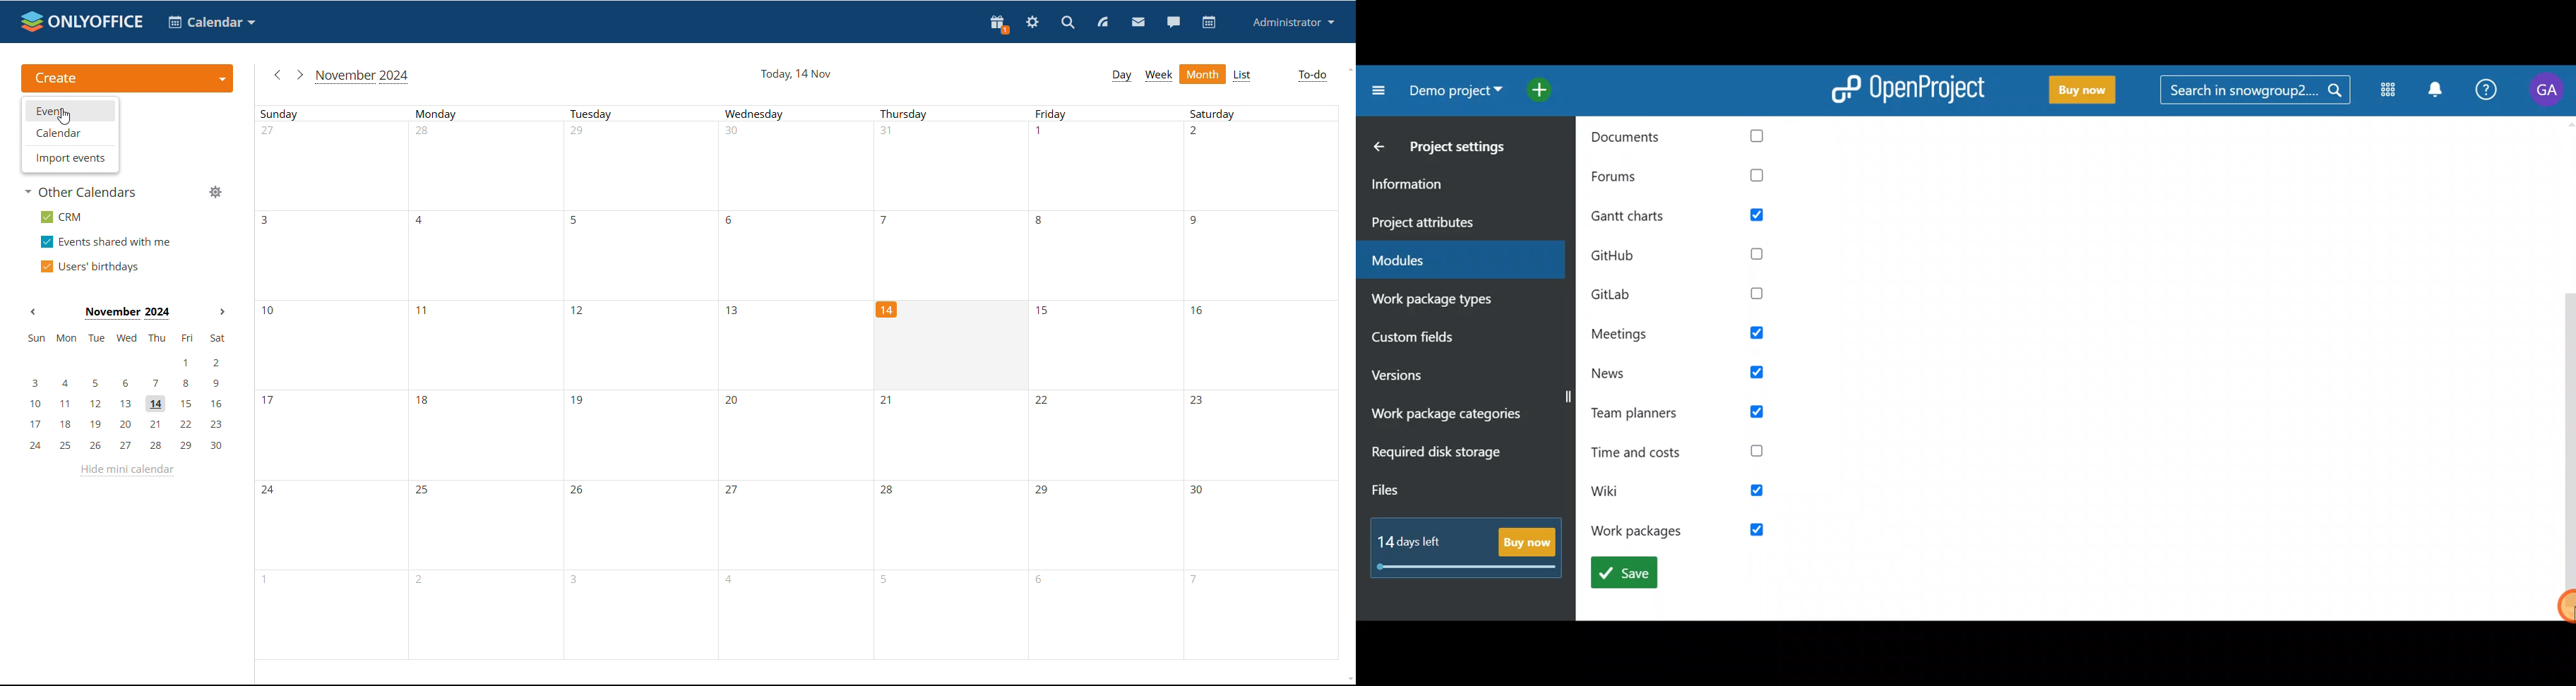 Image resolution: width=2576 pixels, height=700 pixels. I want to click on previous month, so click(32, 311).